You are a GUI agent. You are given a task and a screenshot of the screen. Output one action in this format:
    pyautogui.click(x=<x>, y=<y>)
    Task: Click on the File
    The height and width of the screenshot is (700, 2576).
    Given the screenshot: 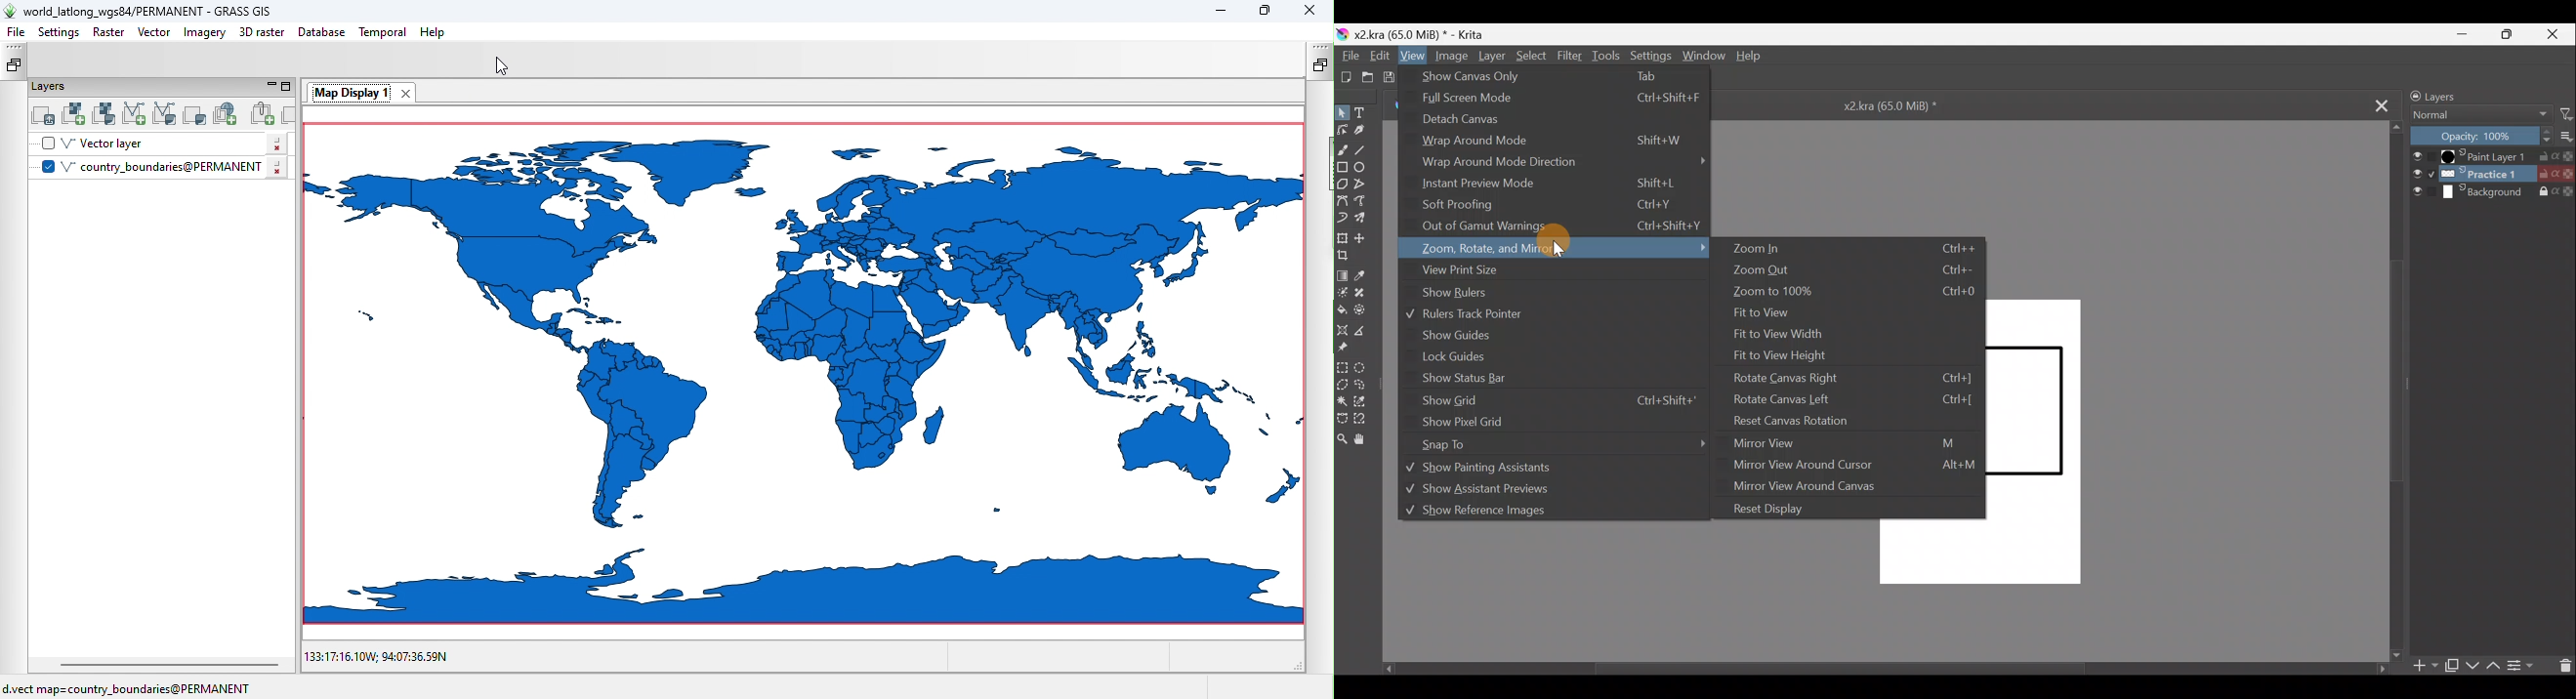 What is the action you would take?
    pyautogui.click(x=1348, y=56)
    